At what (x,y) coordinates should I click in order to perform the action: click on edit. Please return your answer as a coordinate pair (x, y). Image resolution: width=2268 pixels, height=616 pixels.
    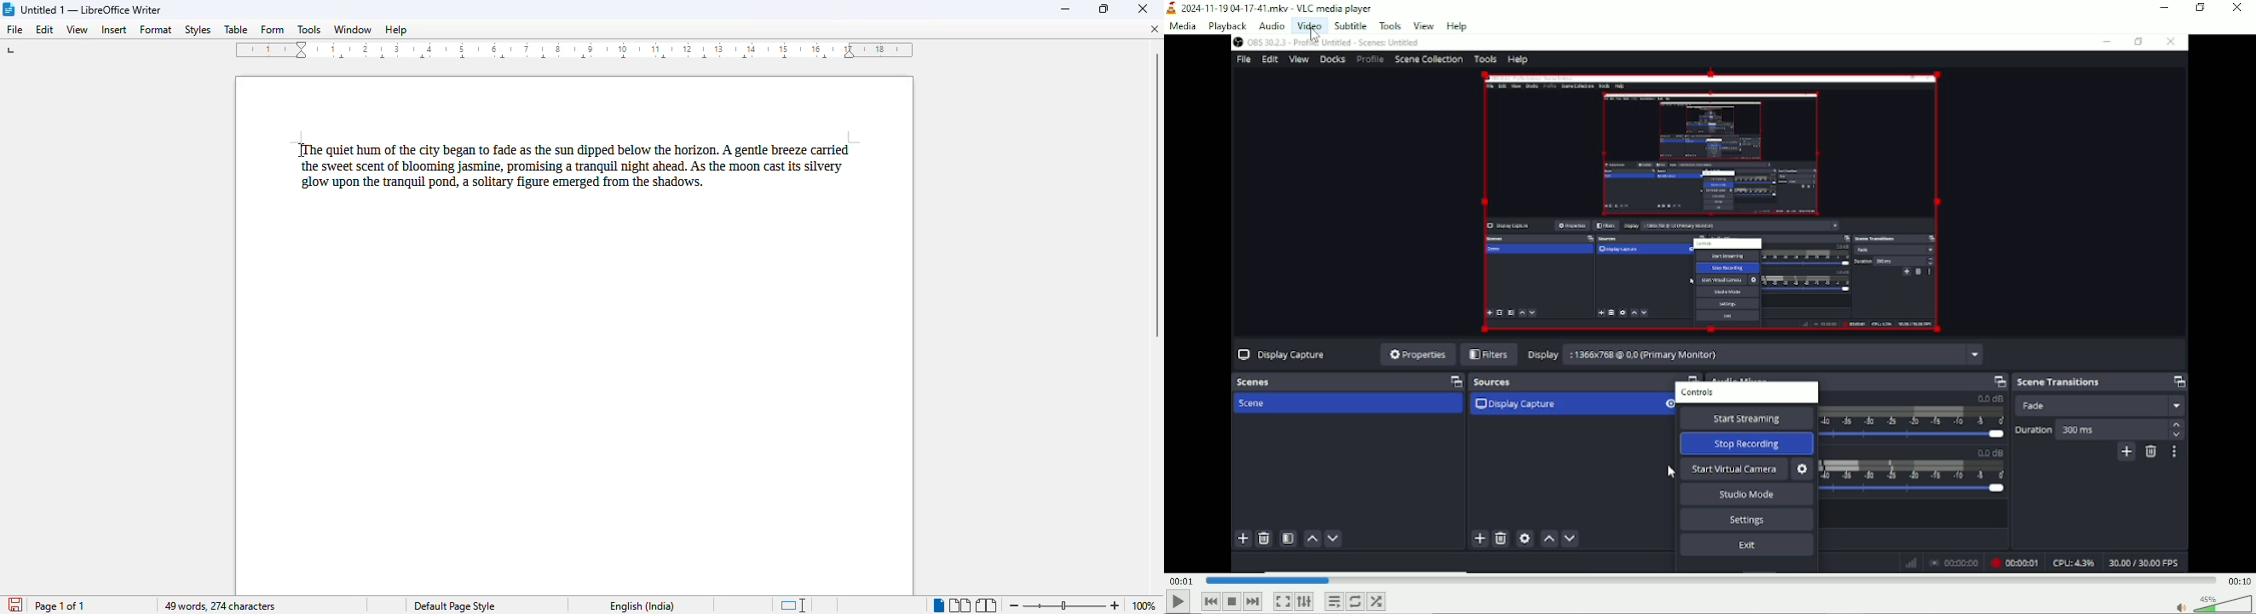
    Looking at the image, I should click on (44, 29).